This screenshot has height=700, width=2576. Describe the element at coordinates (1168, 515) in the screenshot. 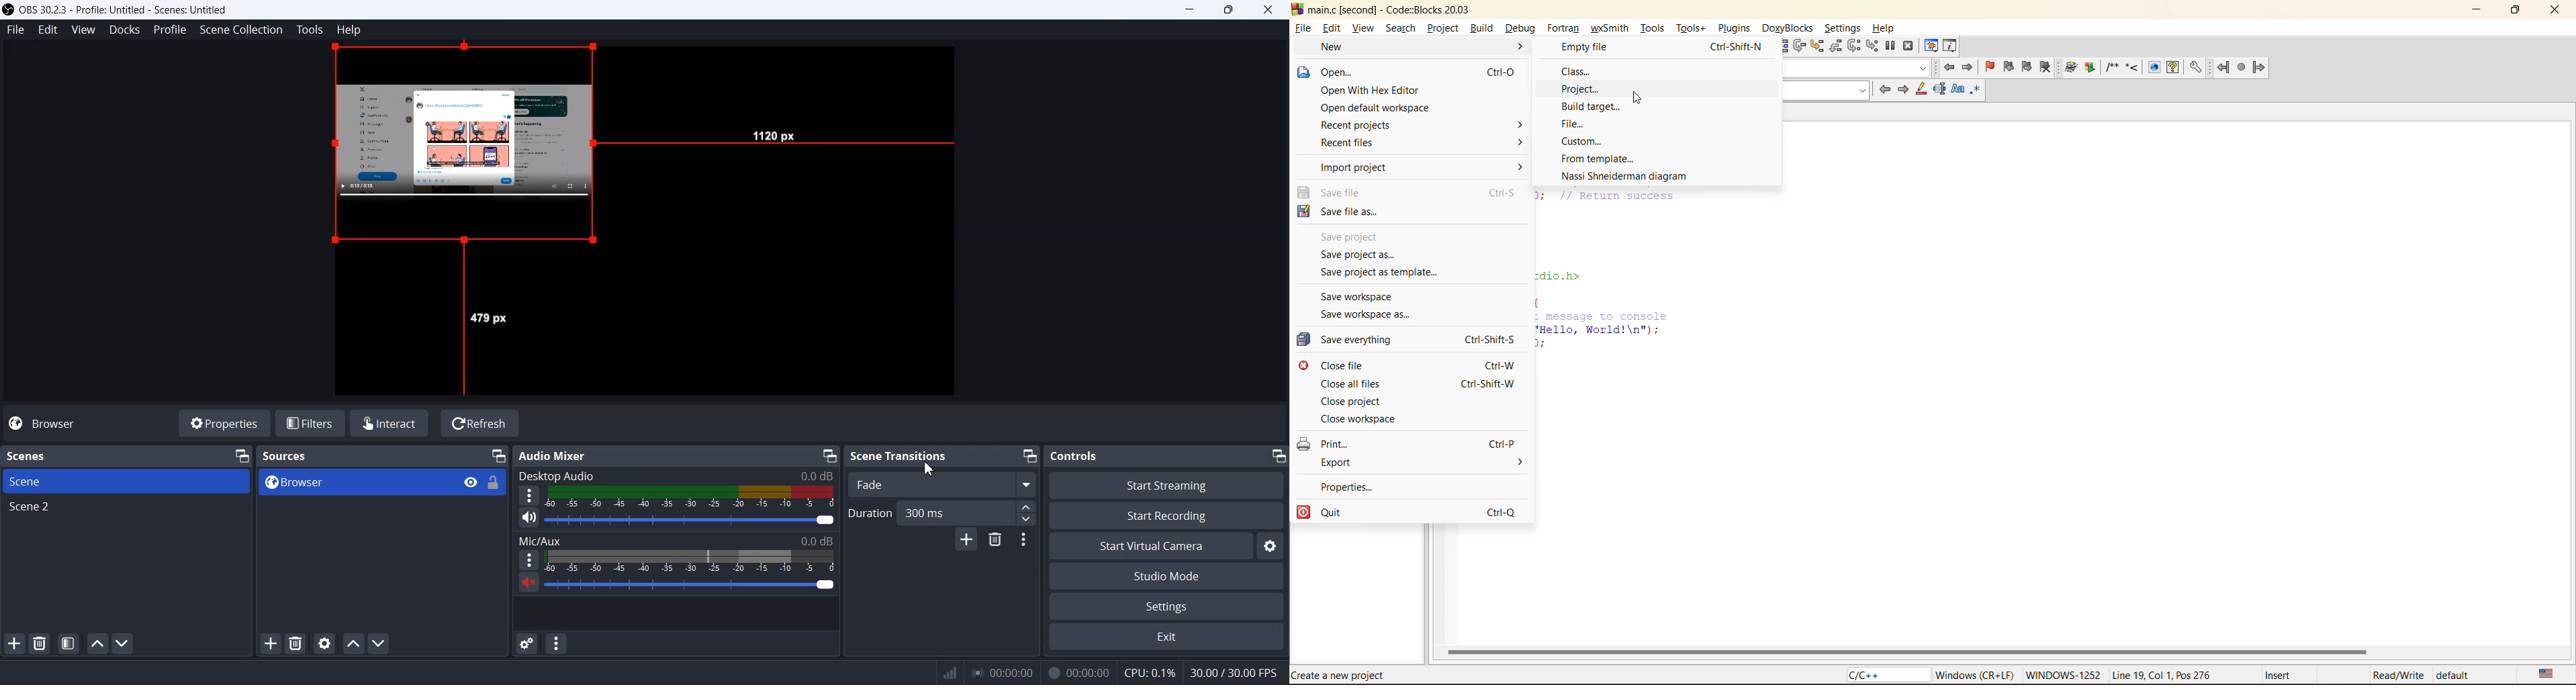

I see `Start Recording` at that location.